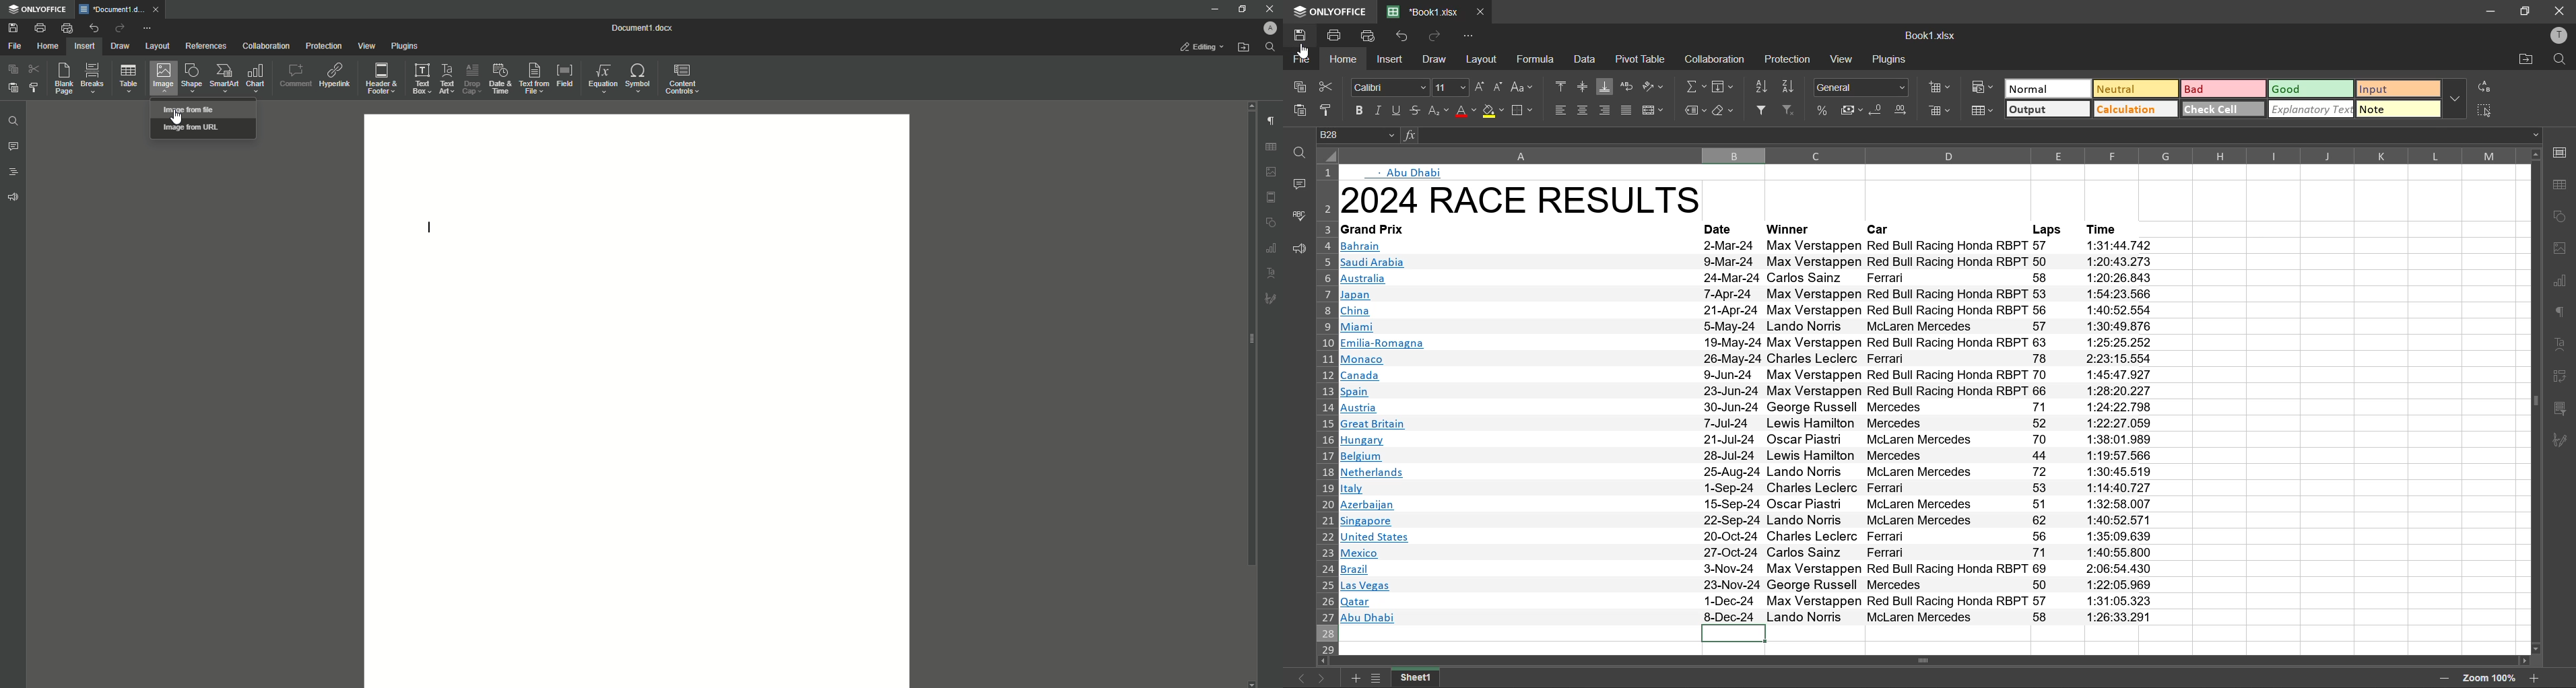 The width and height of the screenshot is (2576, 700). What do you see at coordinates (1748, 520) in the screenshot?
I see `Singapore 22-Sep-24 Lando Norris McLaren Mercedes 62 1:40:52.571` at bounding box center [1748, 520].